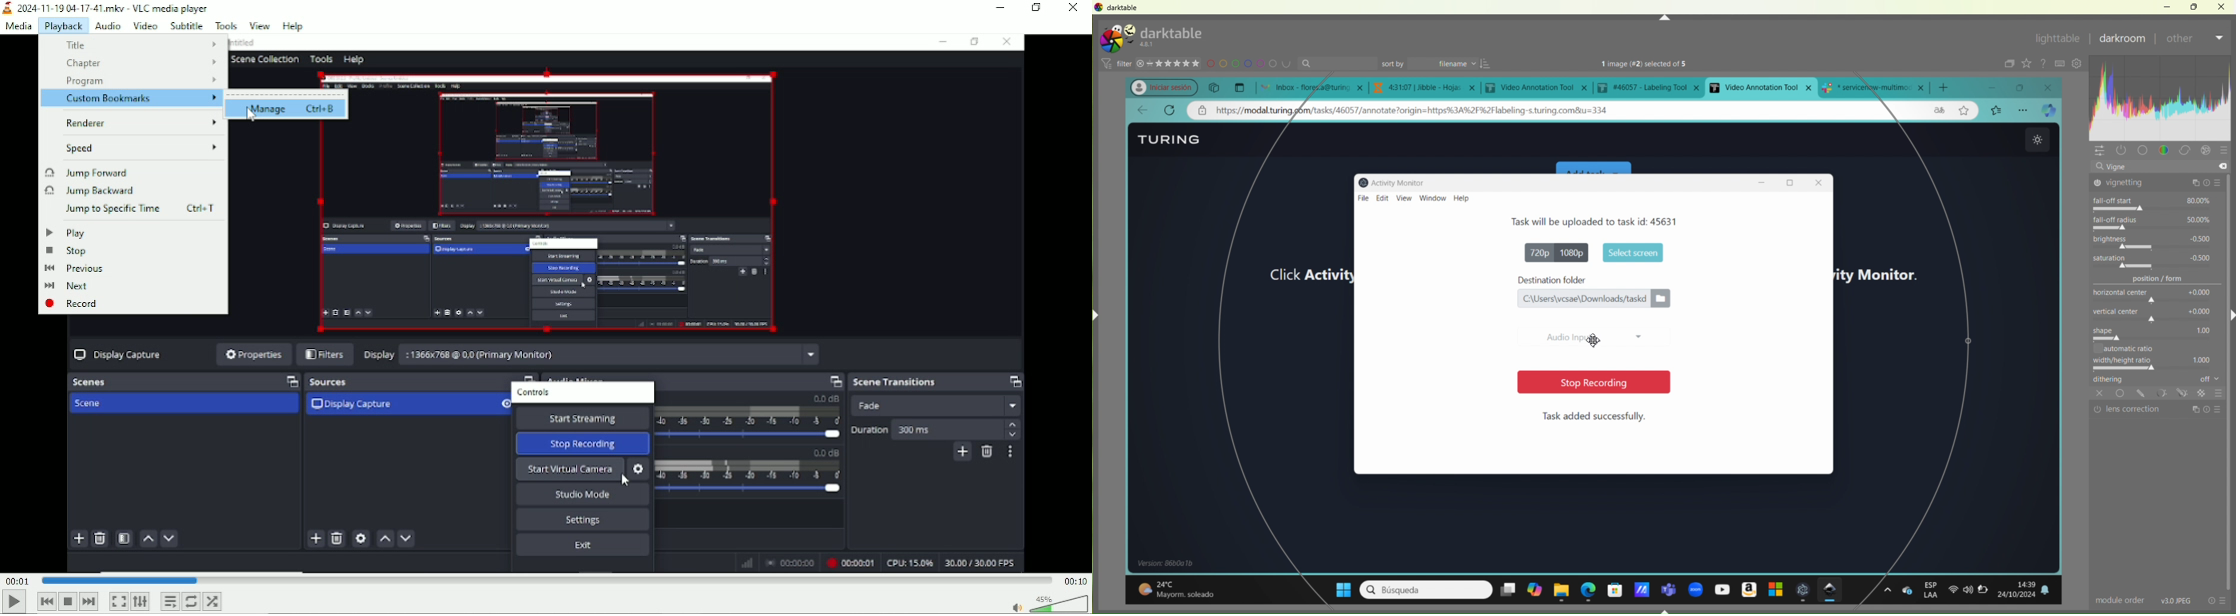 This screenshot has width=2240, height=616. What do you see at coordinates (169, 602) in the screenshot?
I see `Toggle playlist` at bounding box center [169, 602].